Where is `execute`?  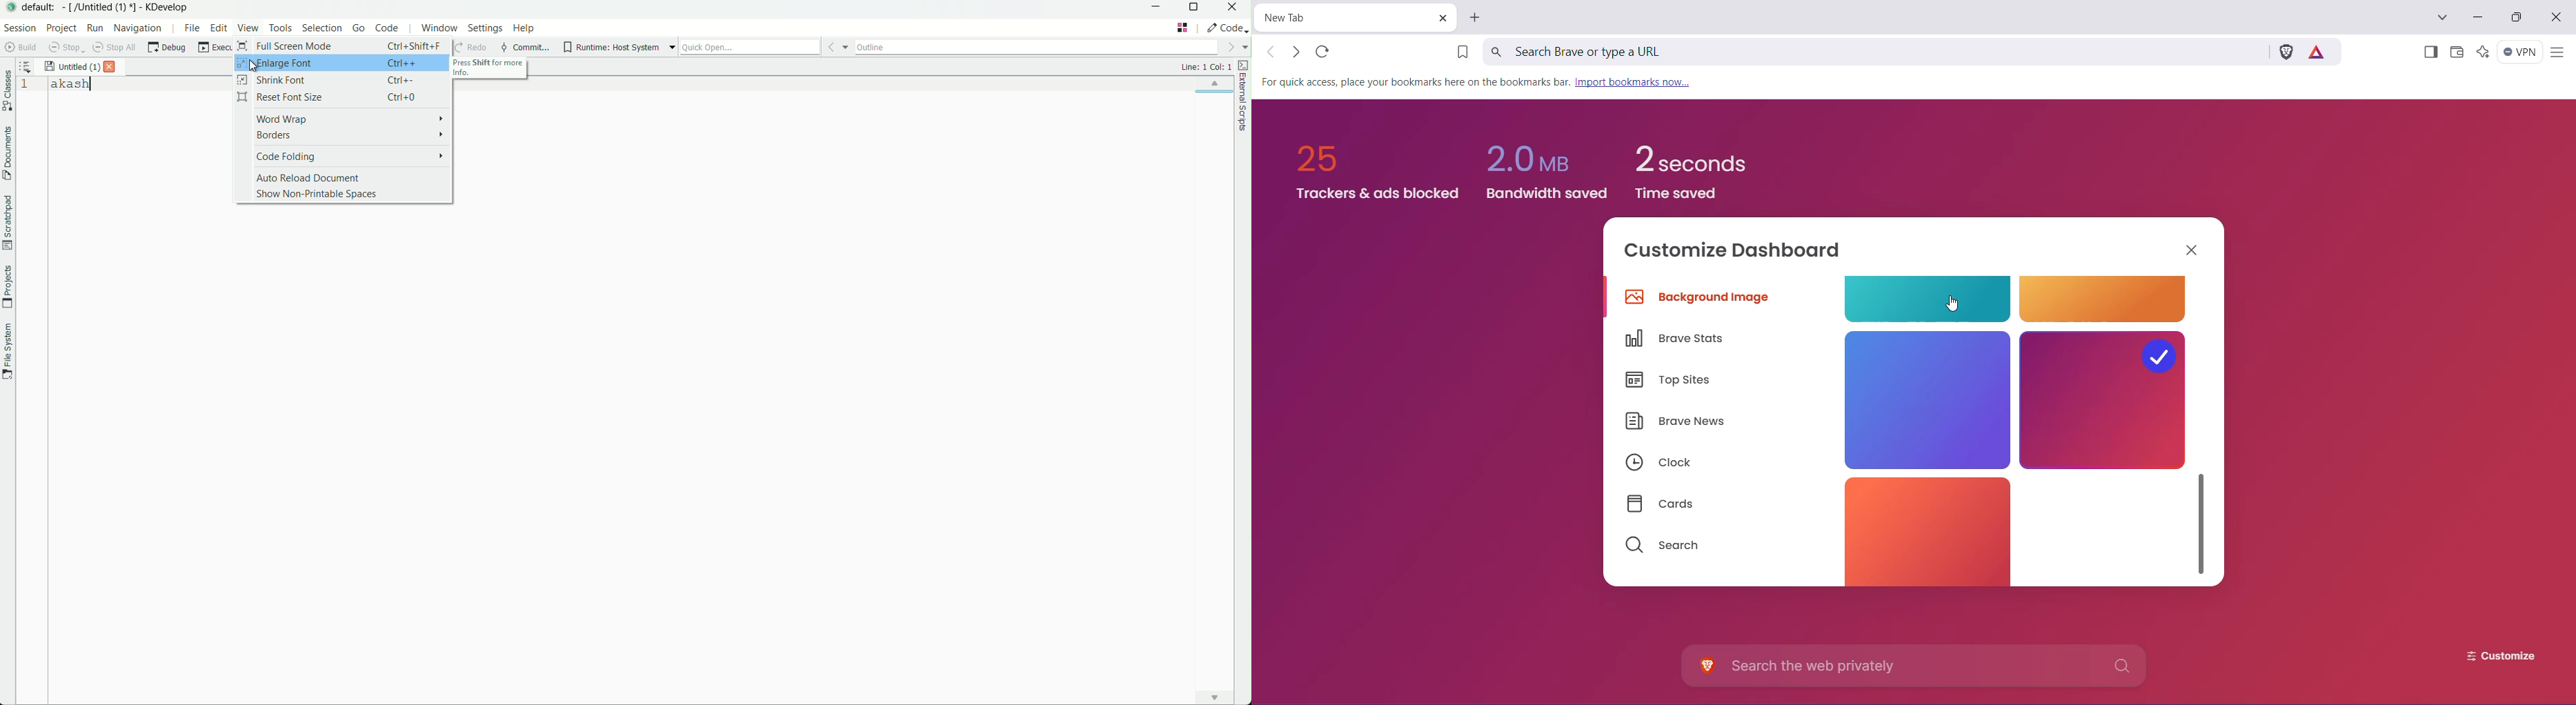
execute is located at coordinates (215, 50).